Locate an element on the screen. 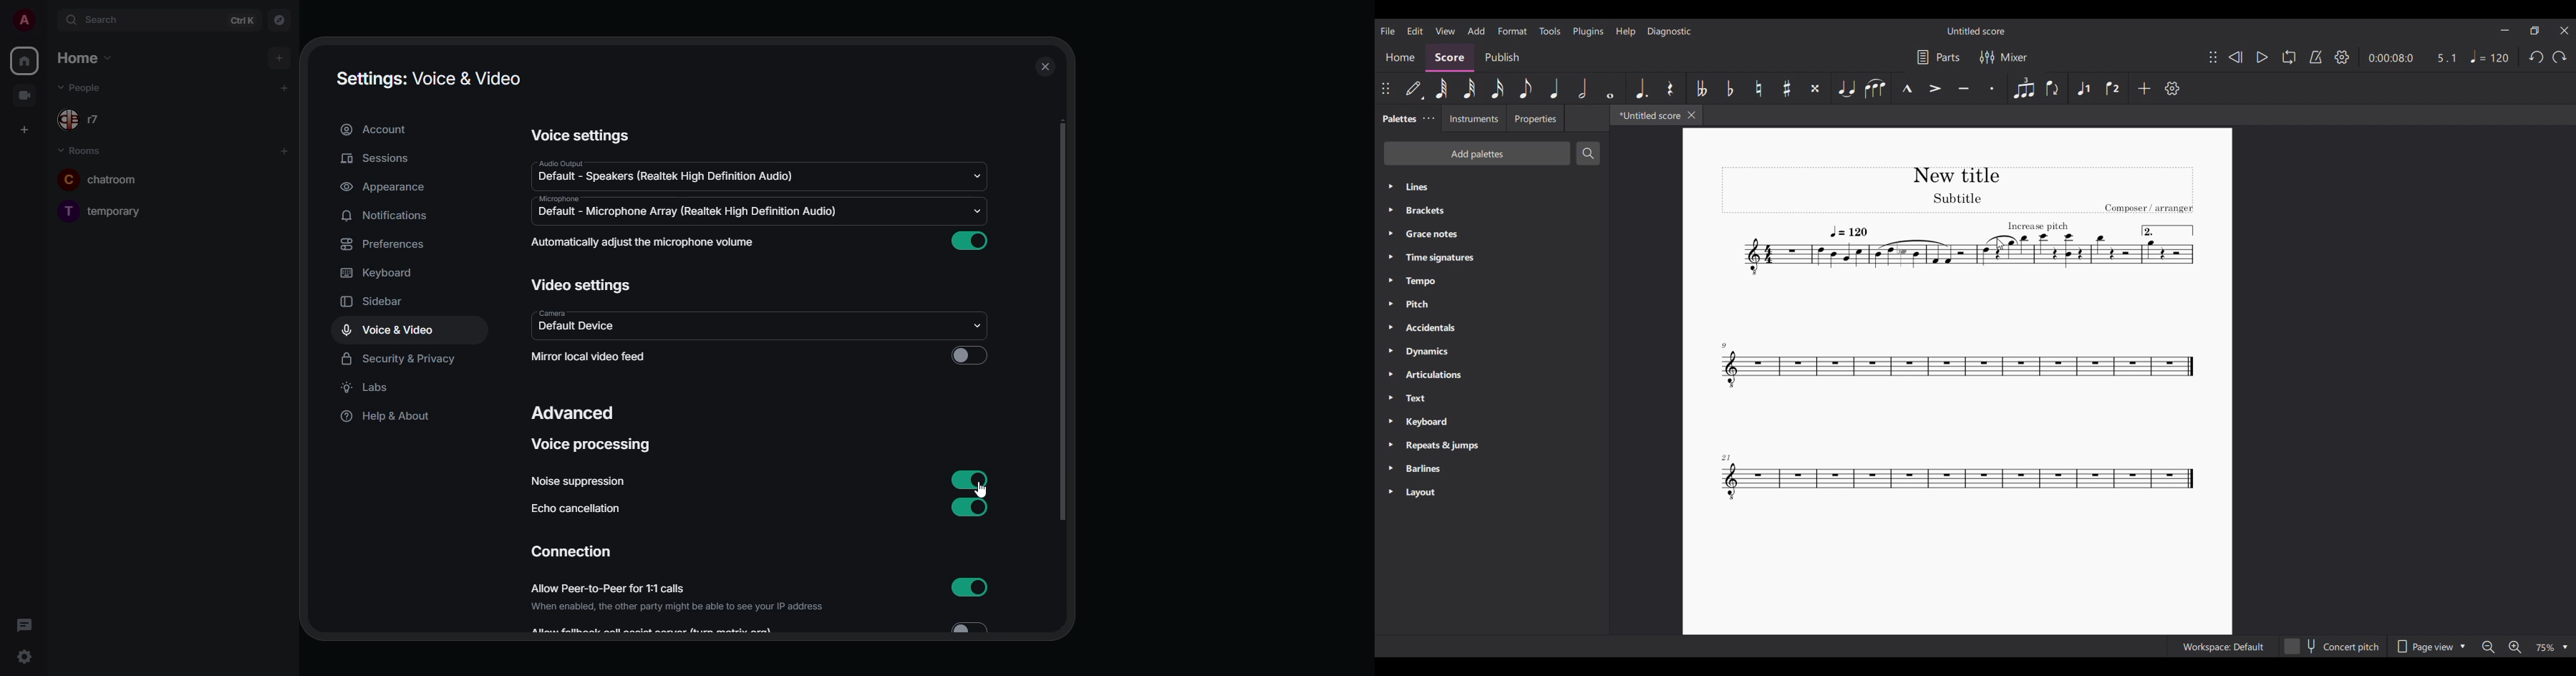 Image resolution: width=2576 pixels, height=700 pixels. microphone is located at coordinates (561, 198).